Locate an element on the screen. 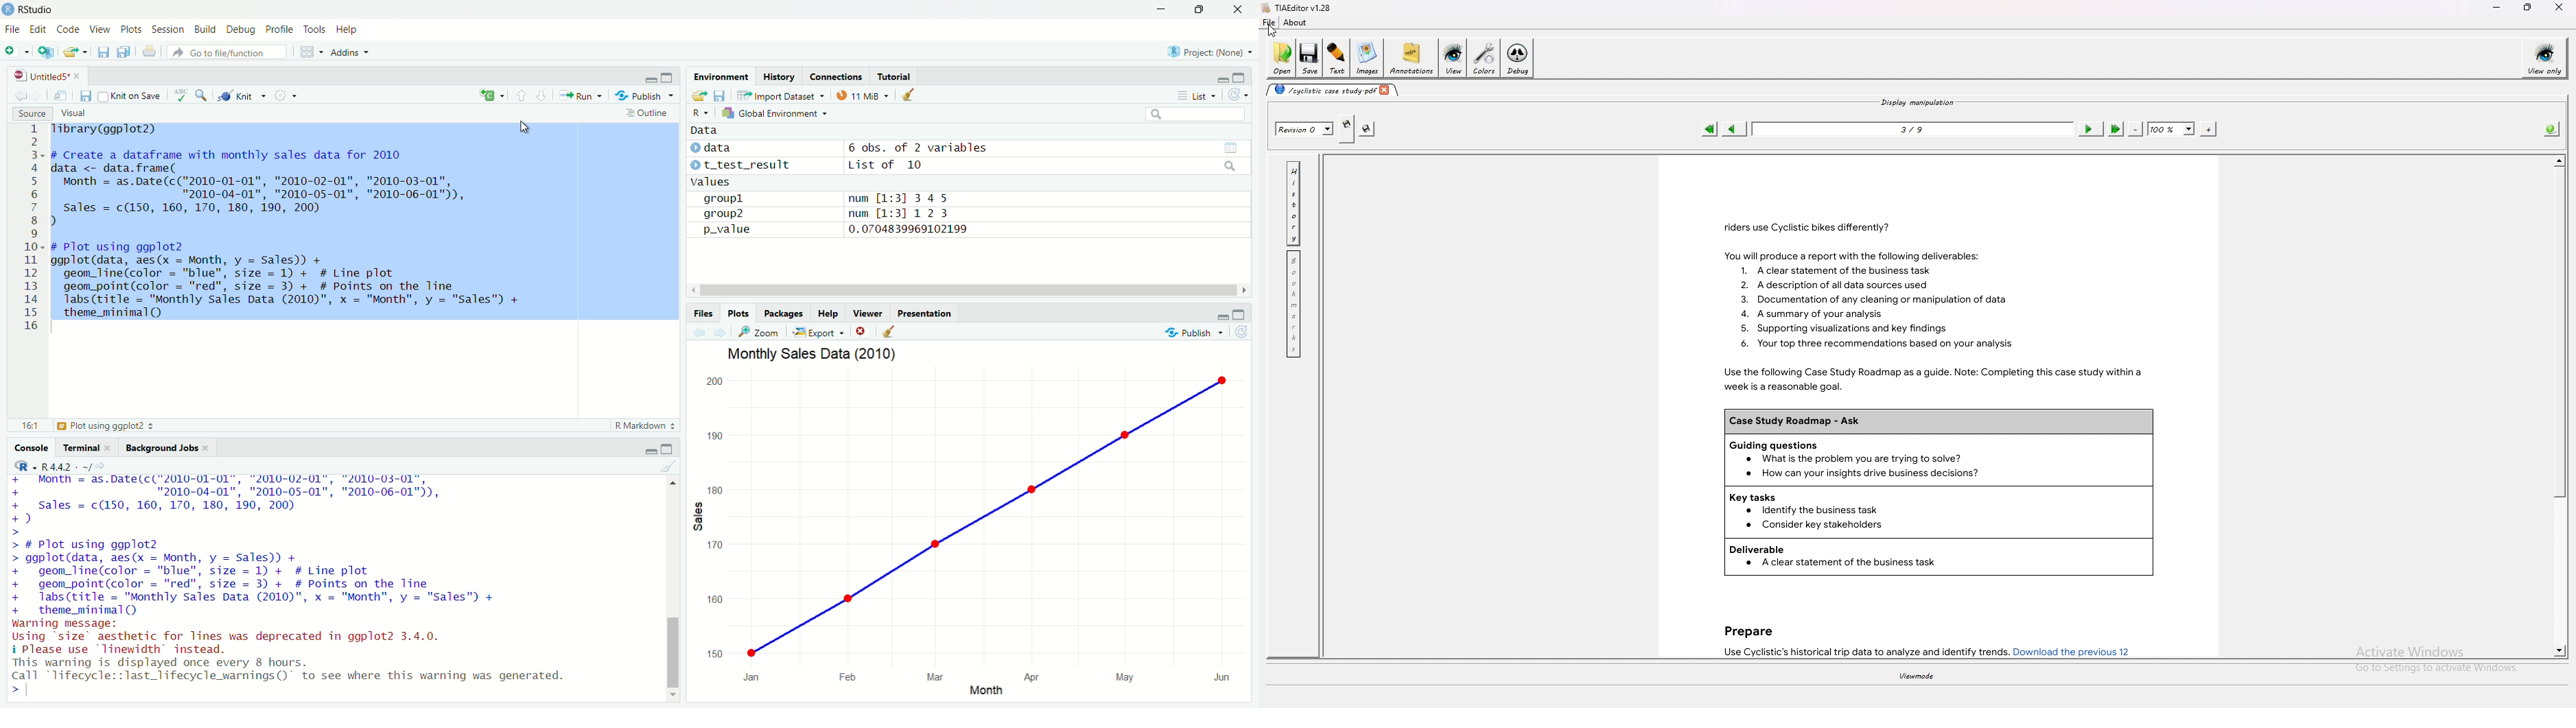  go back is located at coordinates (26, 94).